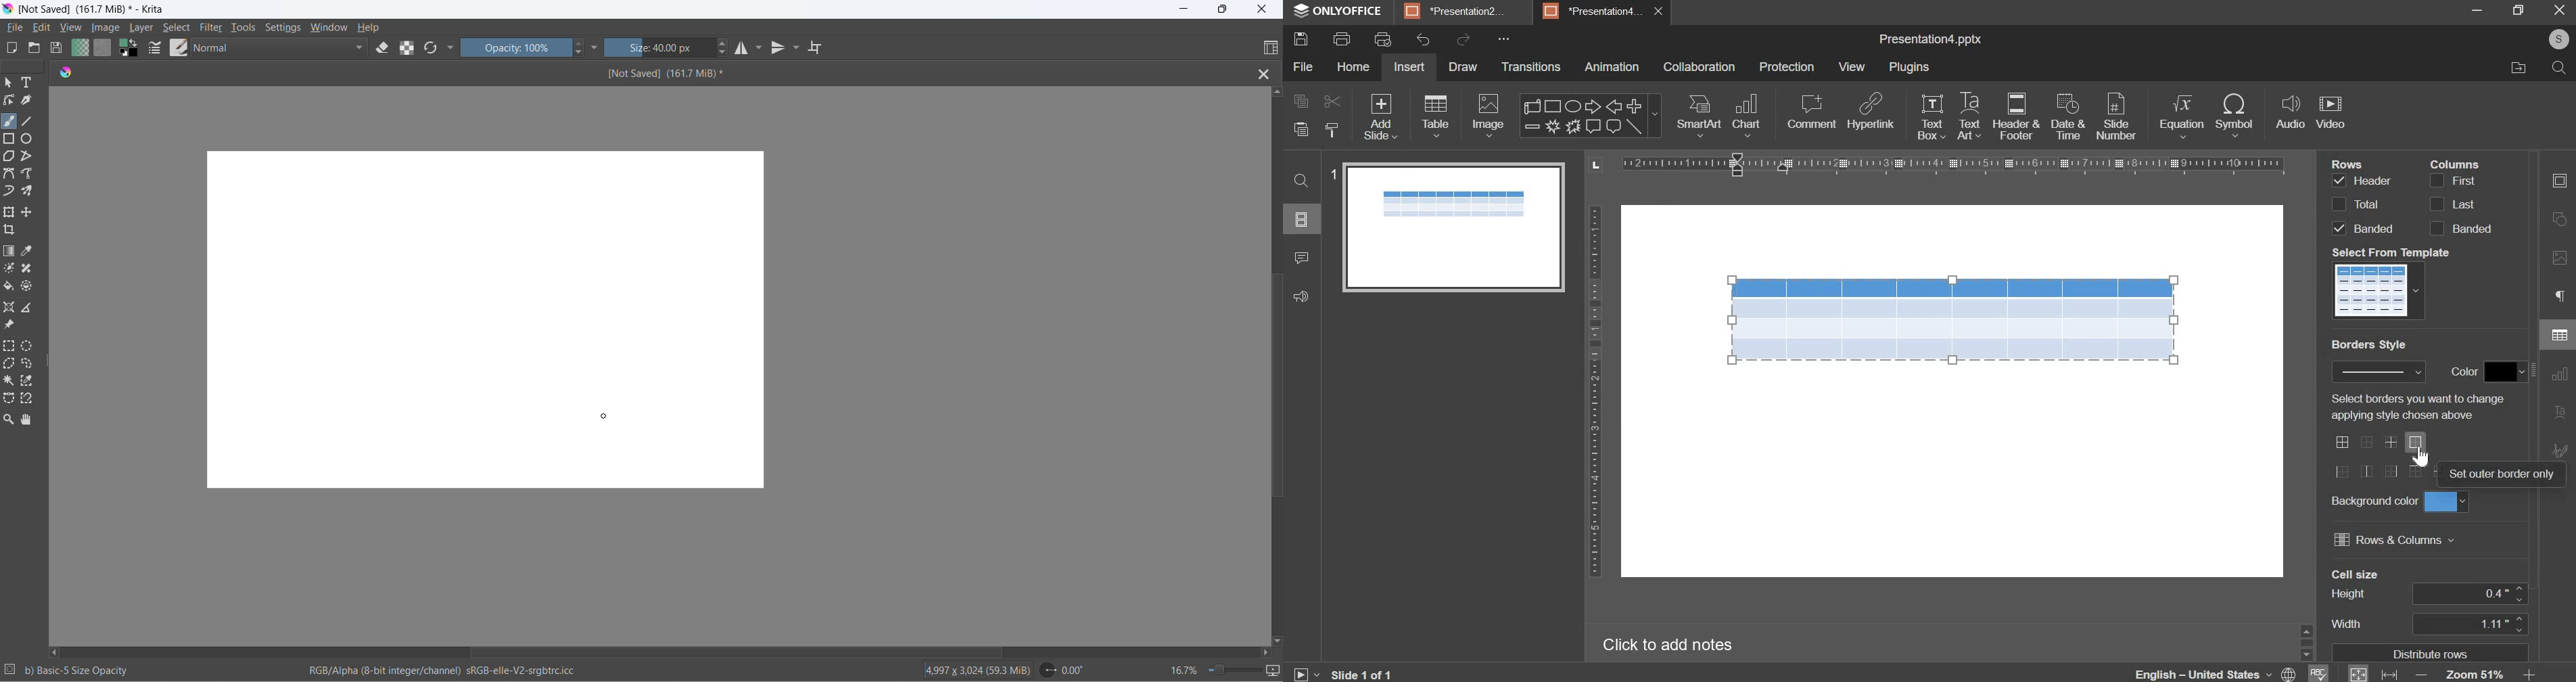 The height and width of the screenshot is (700, 2576). What do you see at coordinates (1698, 116) in the screenshot?
I see `smart art` at bounding box center [1698, 116].